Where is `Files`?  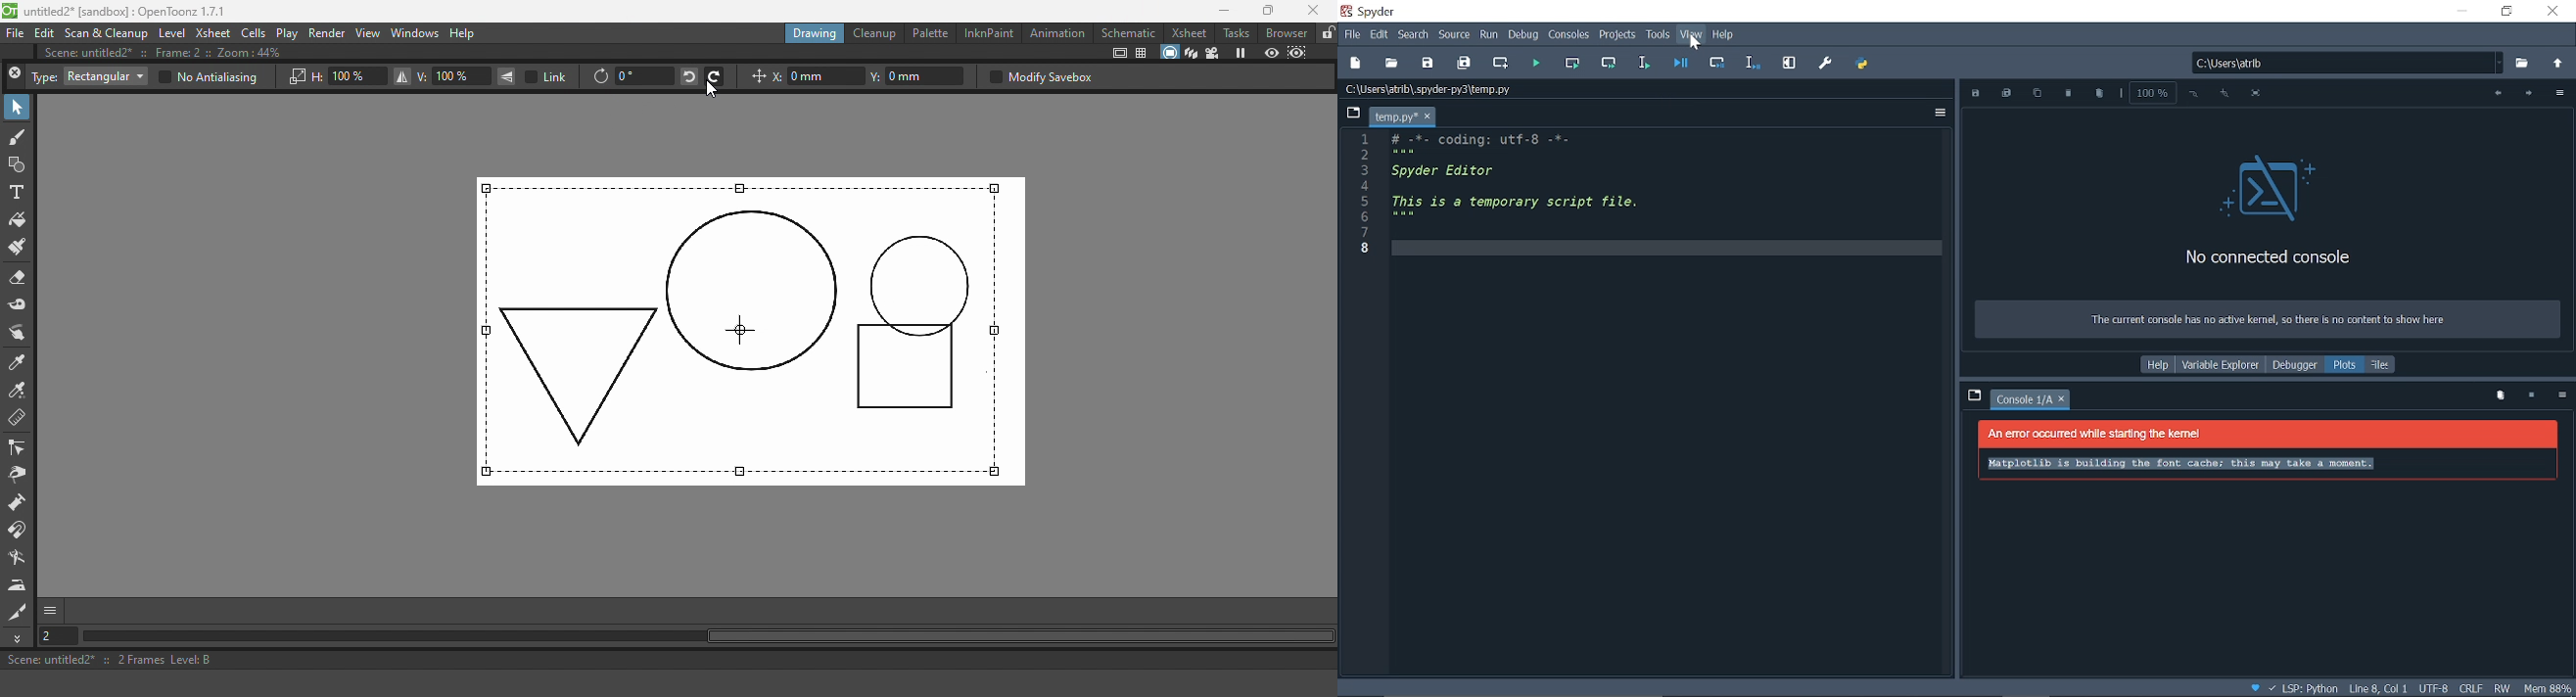
Files is located at coordinates (2382, 364).